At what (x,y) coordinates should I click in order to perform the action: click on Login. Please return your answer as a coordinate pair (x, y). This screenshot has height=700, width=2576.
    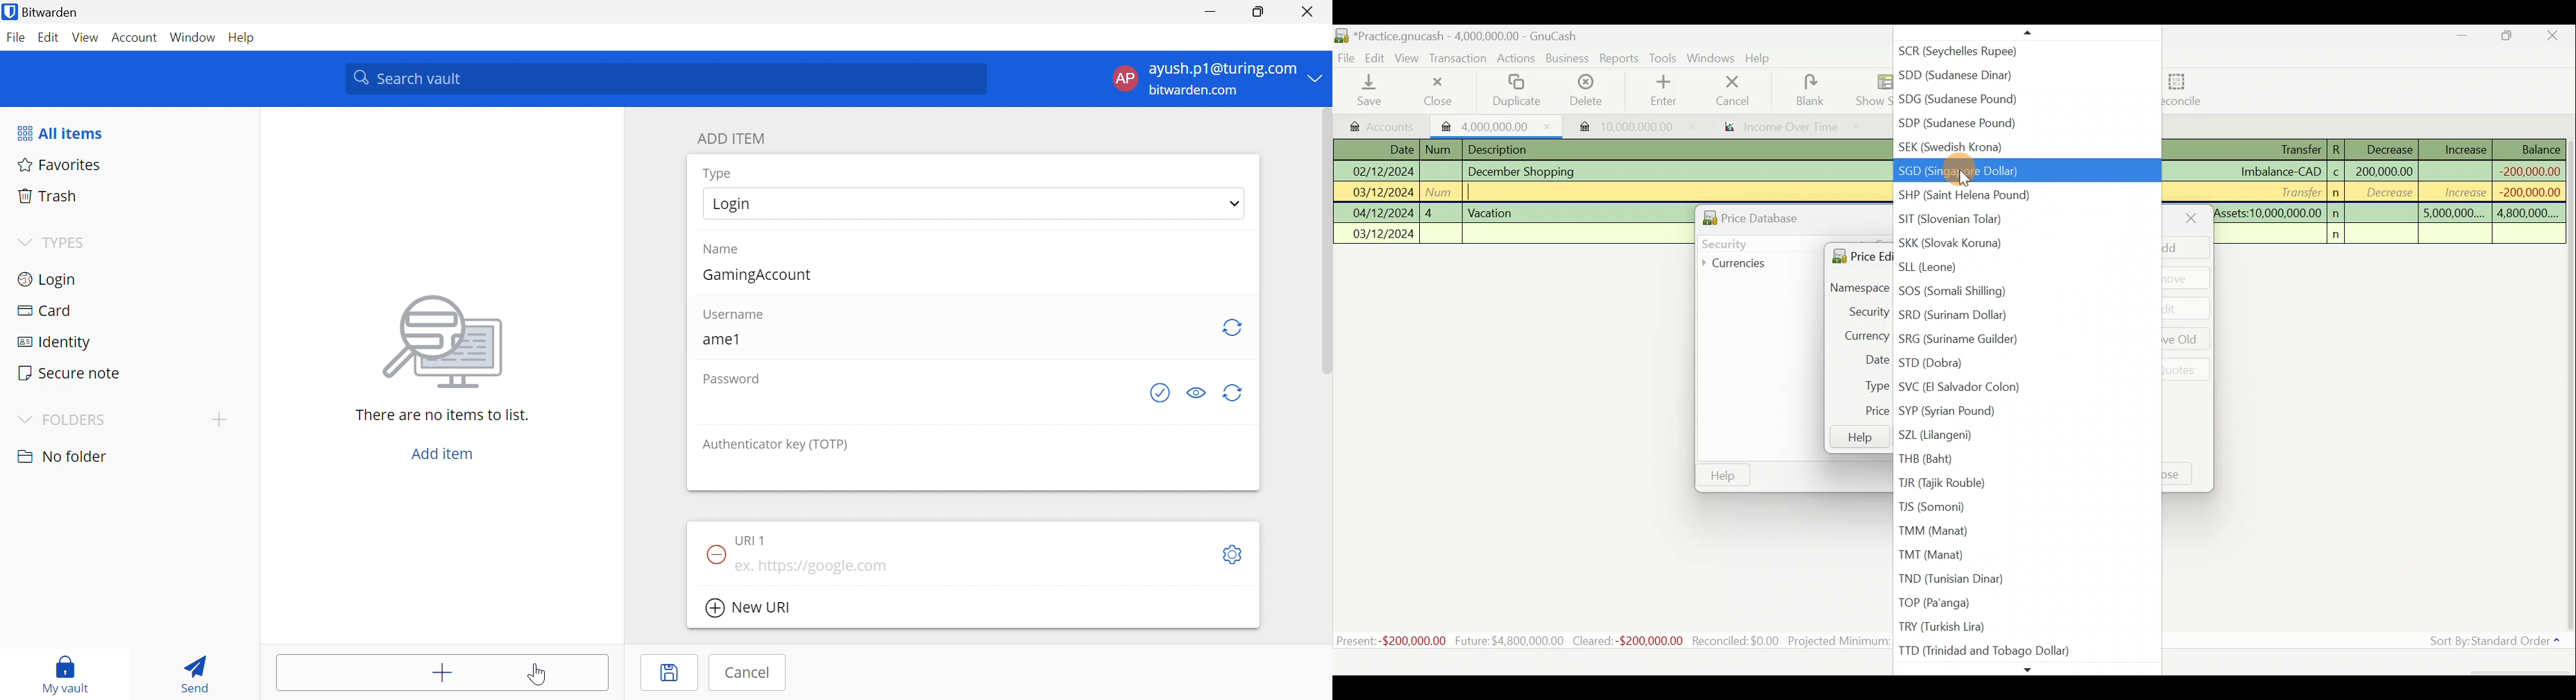
    Looking at the image, I should click on (49, 280).